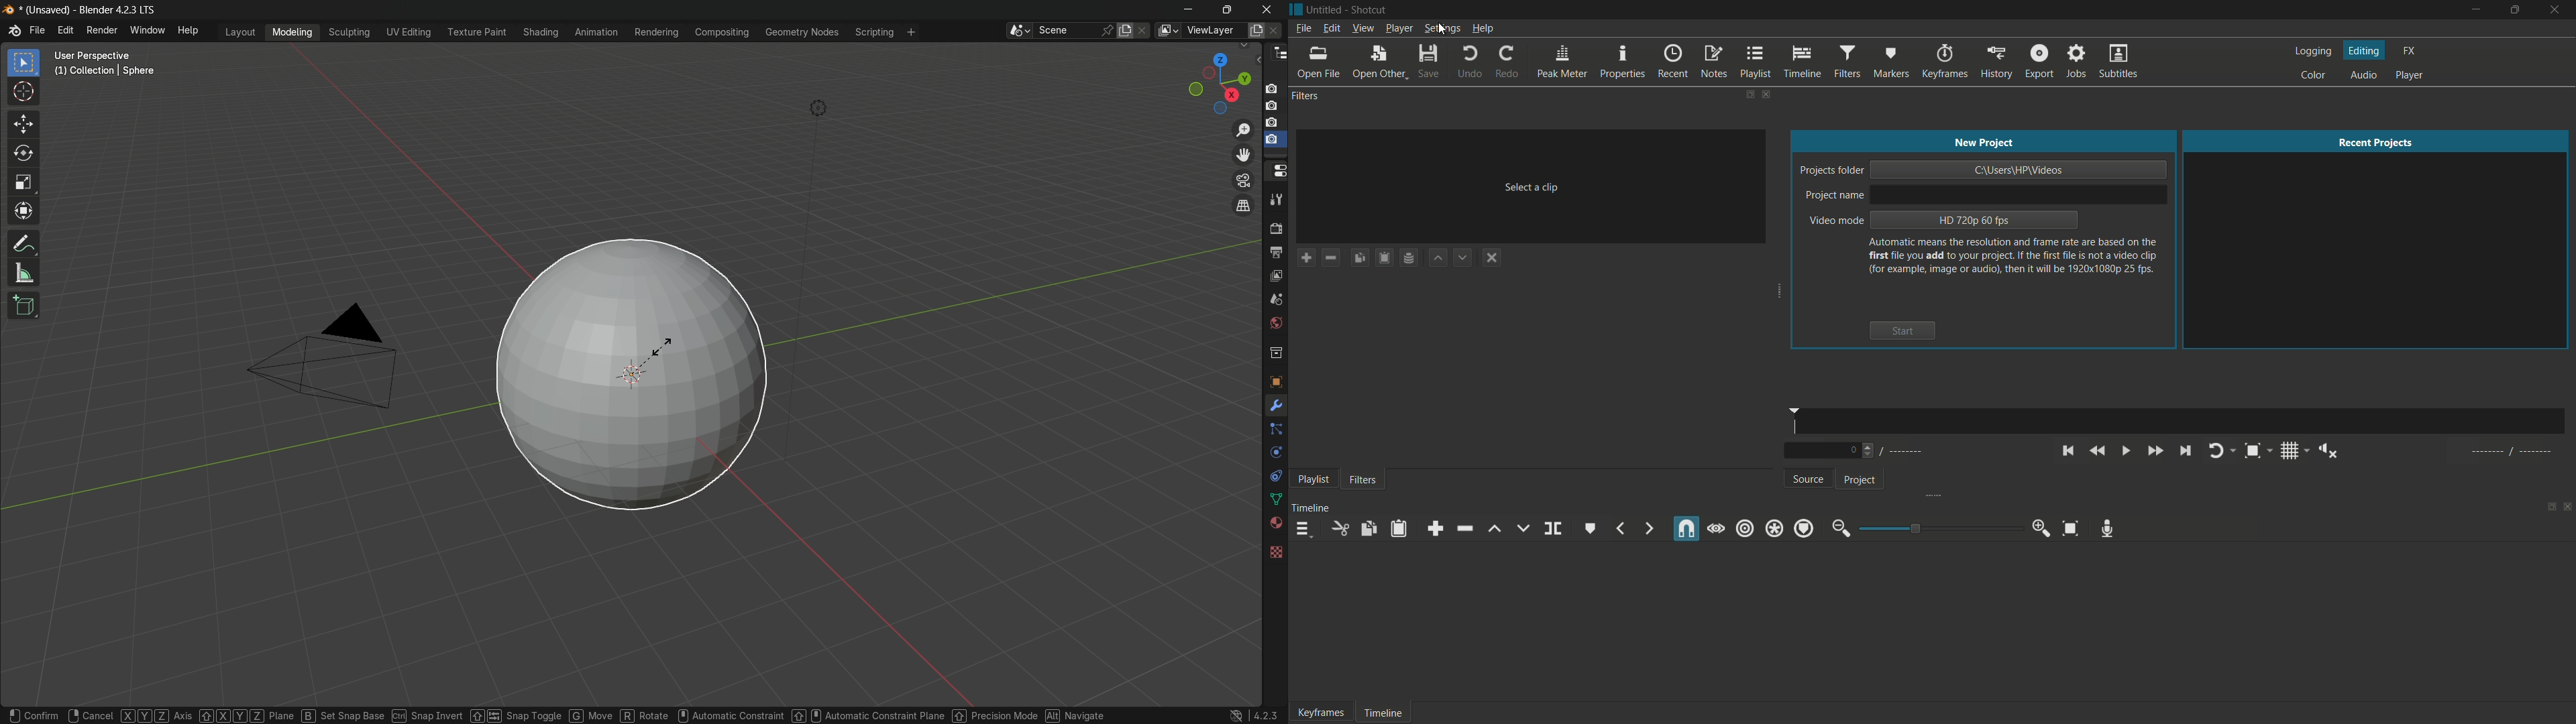 This screenshot has height=728, width=2576. Describe the element at coordinates (1493, 257) in the screenshot. I see `deselect a filter` at that location.